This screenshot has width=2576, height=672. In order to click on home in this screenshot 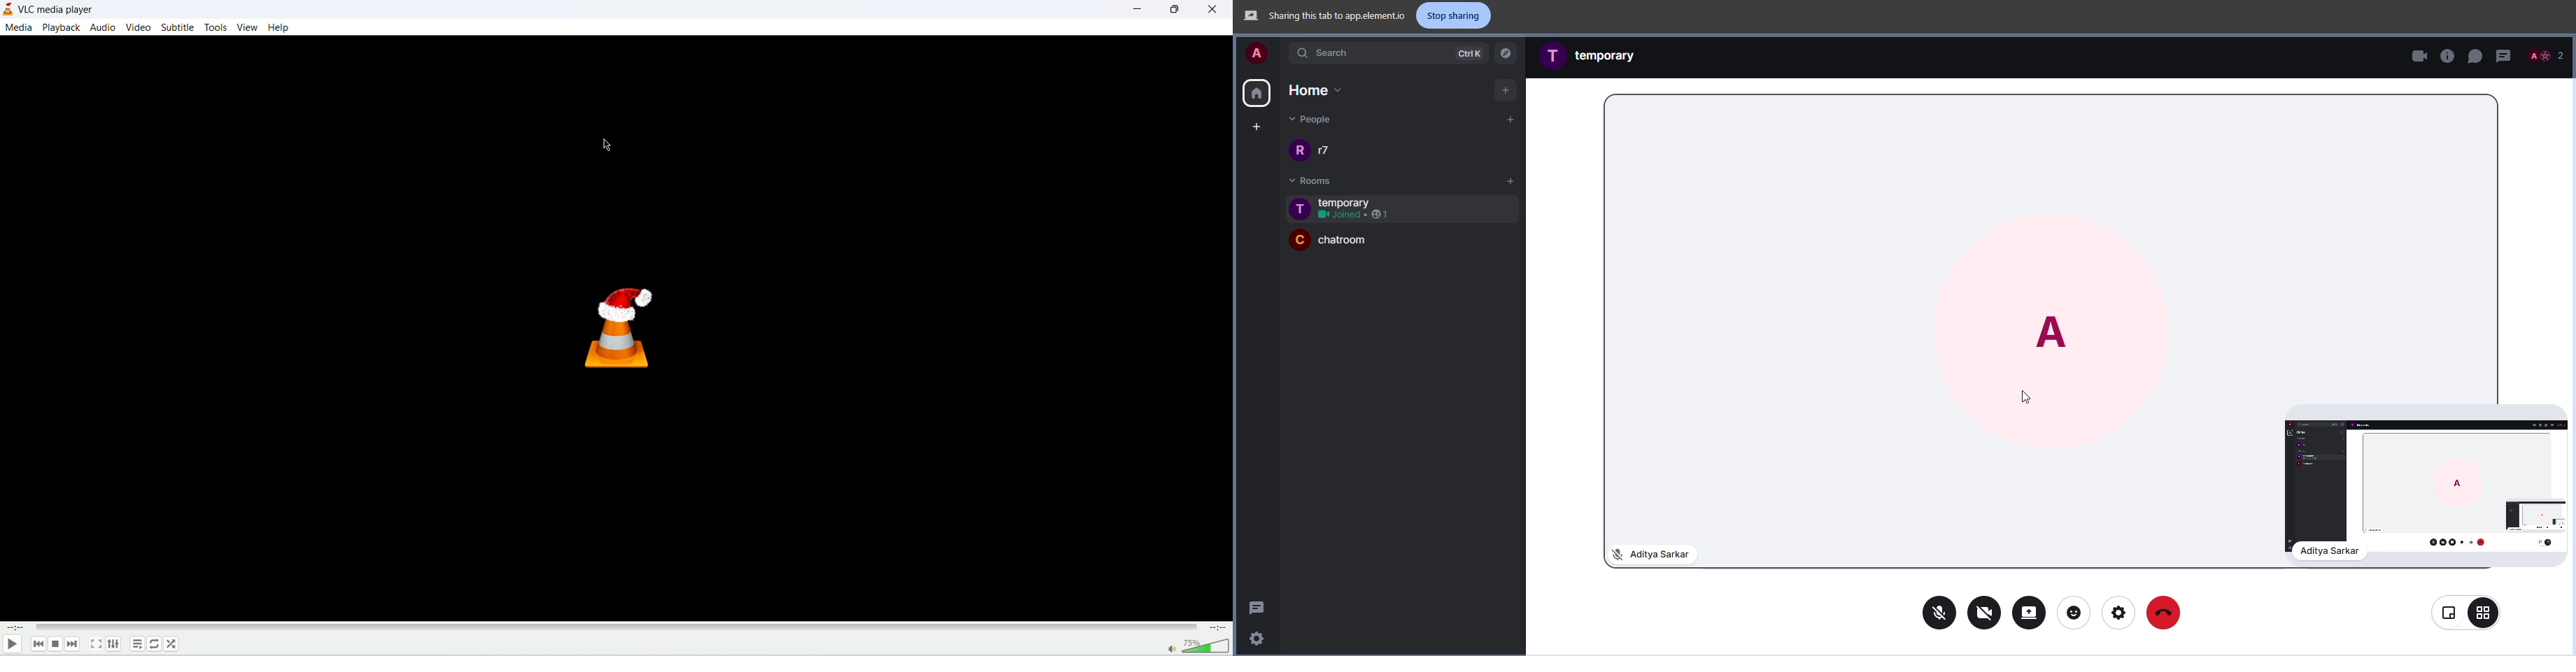, I will do `click(1259, 94)`.